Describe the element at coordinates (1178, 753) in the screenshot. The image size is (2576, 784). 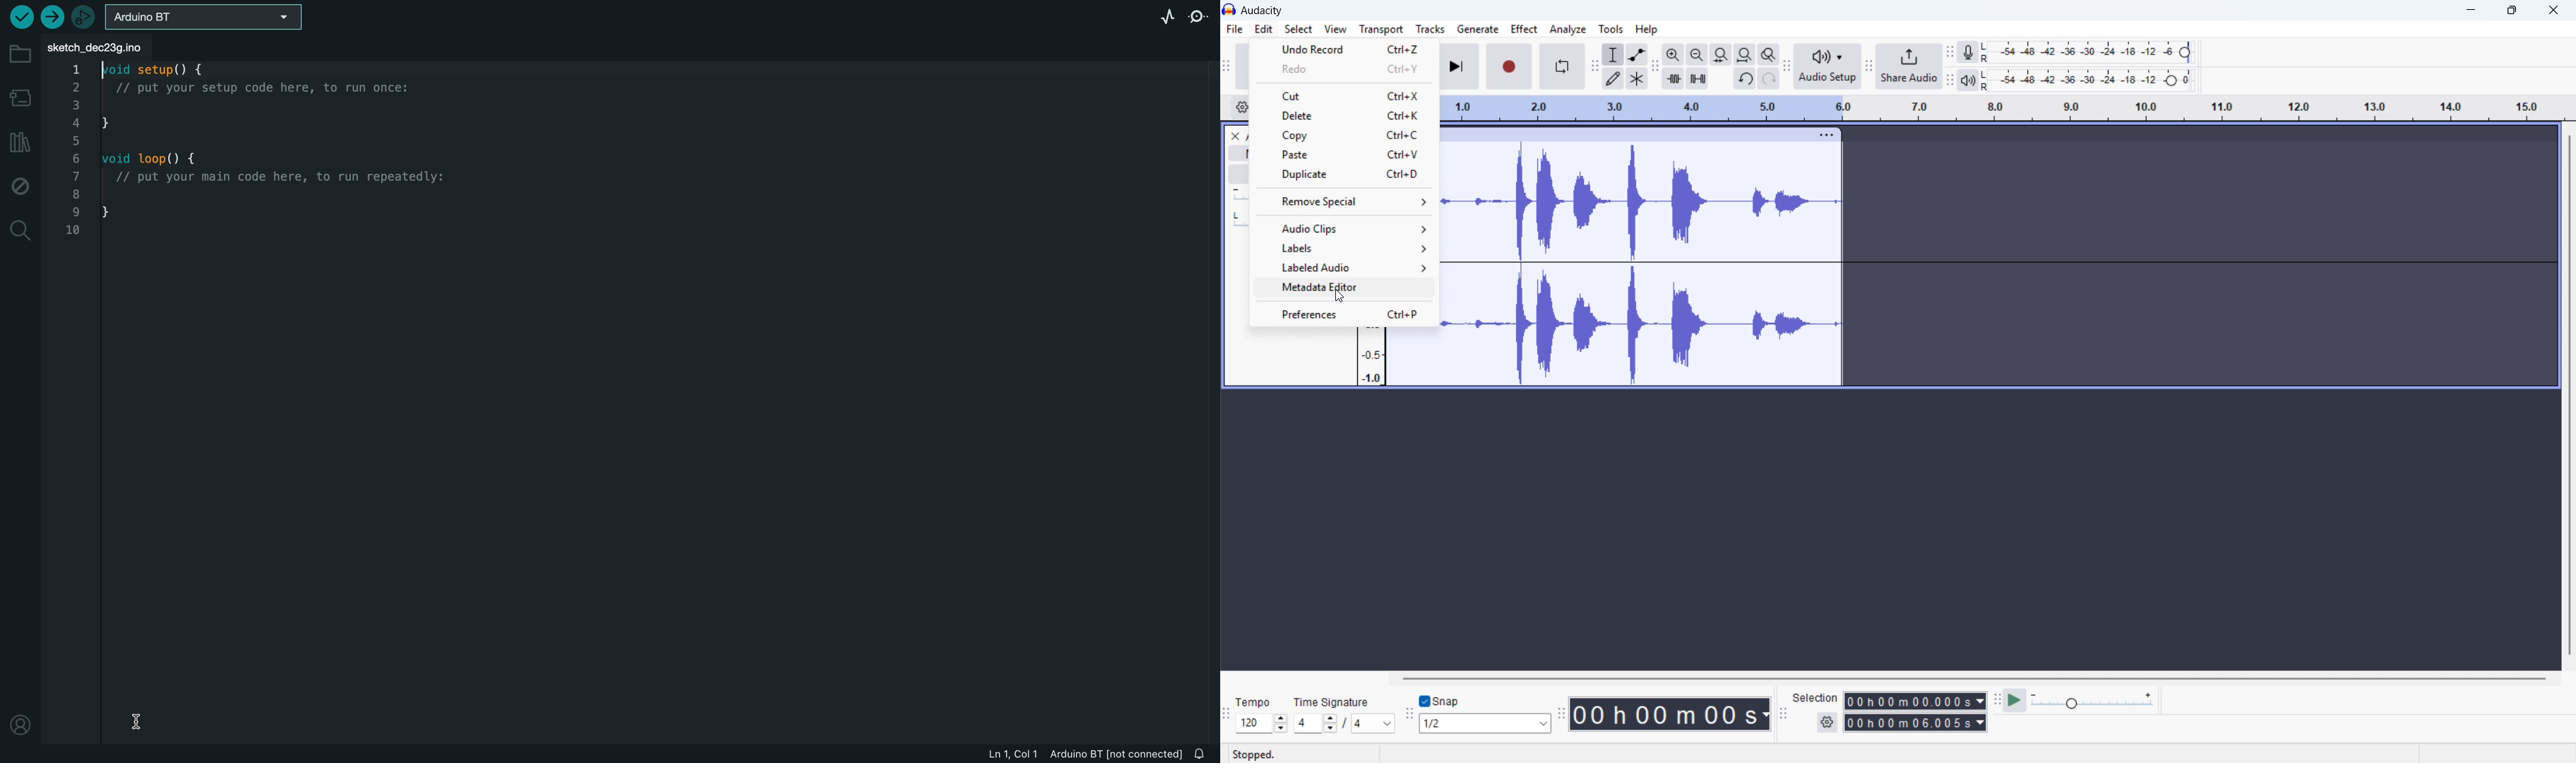
I see `notification` at that location.